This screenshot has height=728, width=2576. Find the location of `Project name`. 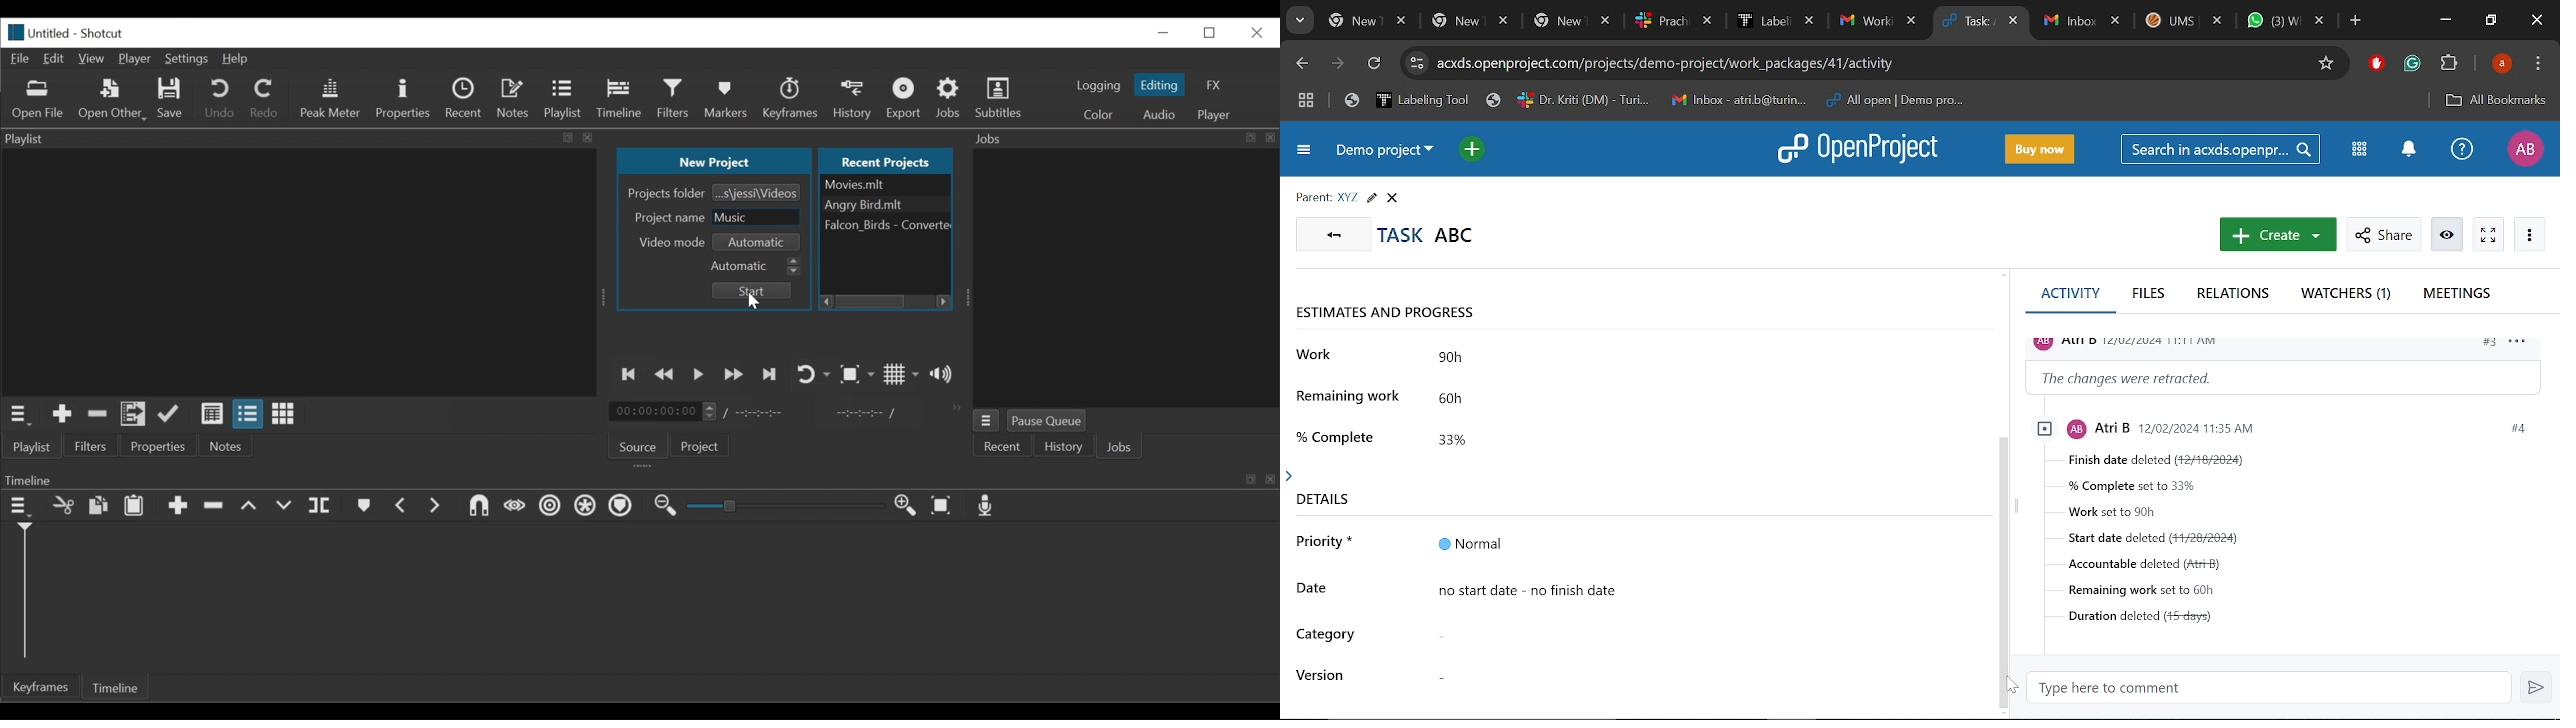

Project name is located at coordinates (669, 219).